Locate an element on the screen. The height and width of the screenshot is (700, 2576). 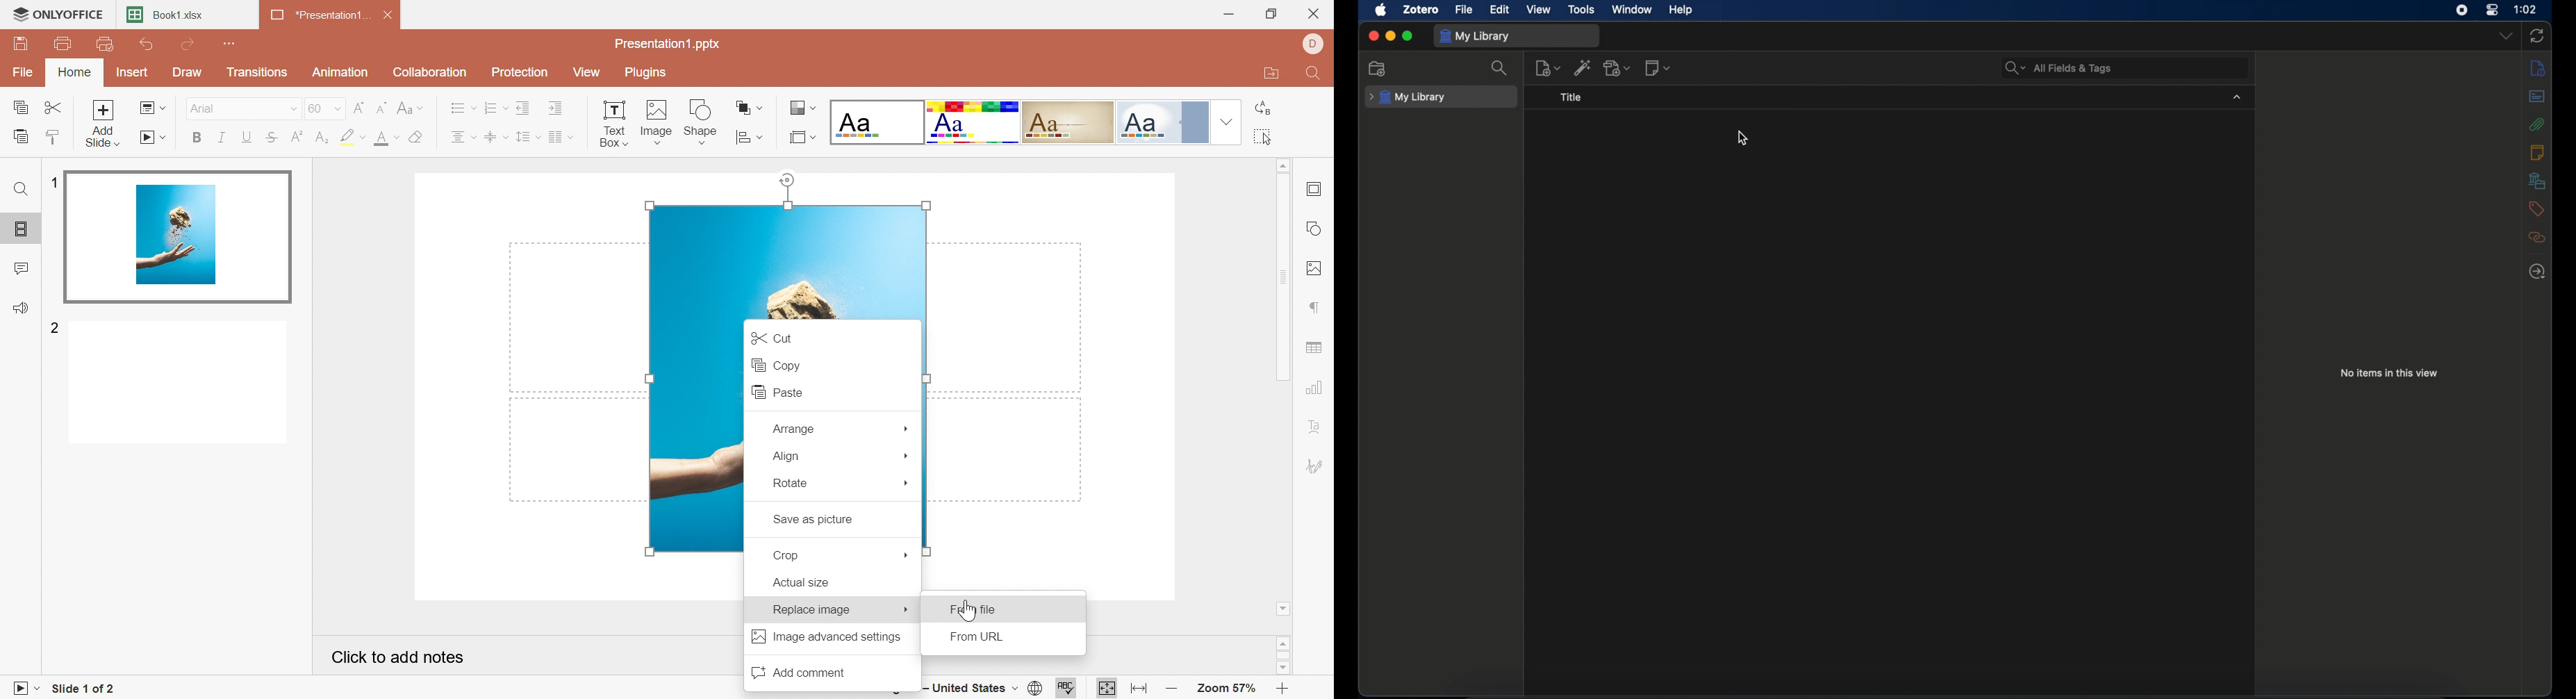
Paste is located at coordinates (19, 135).